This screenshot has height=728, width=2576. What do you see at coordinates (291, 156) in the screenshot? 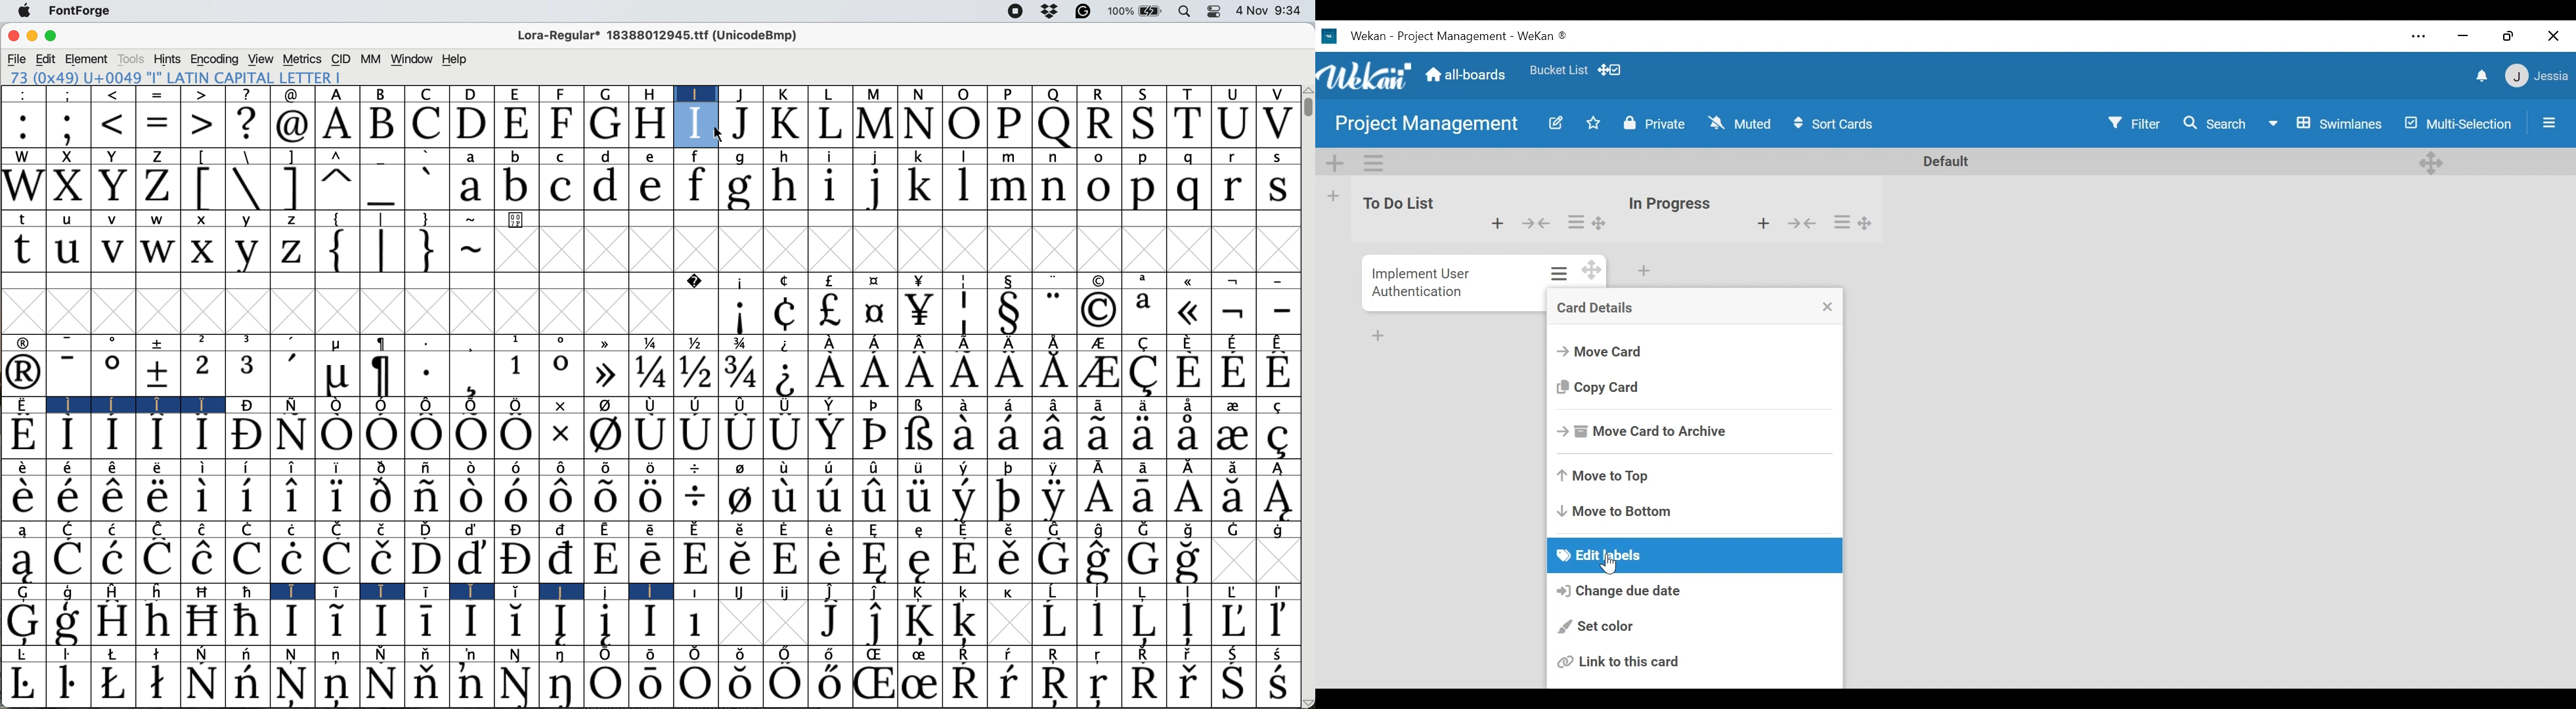
I see `]` at bounding box center [291, 156].